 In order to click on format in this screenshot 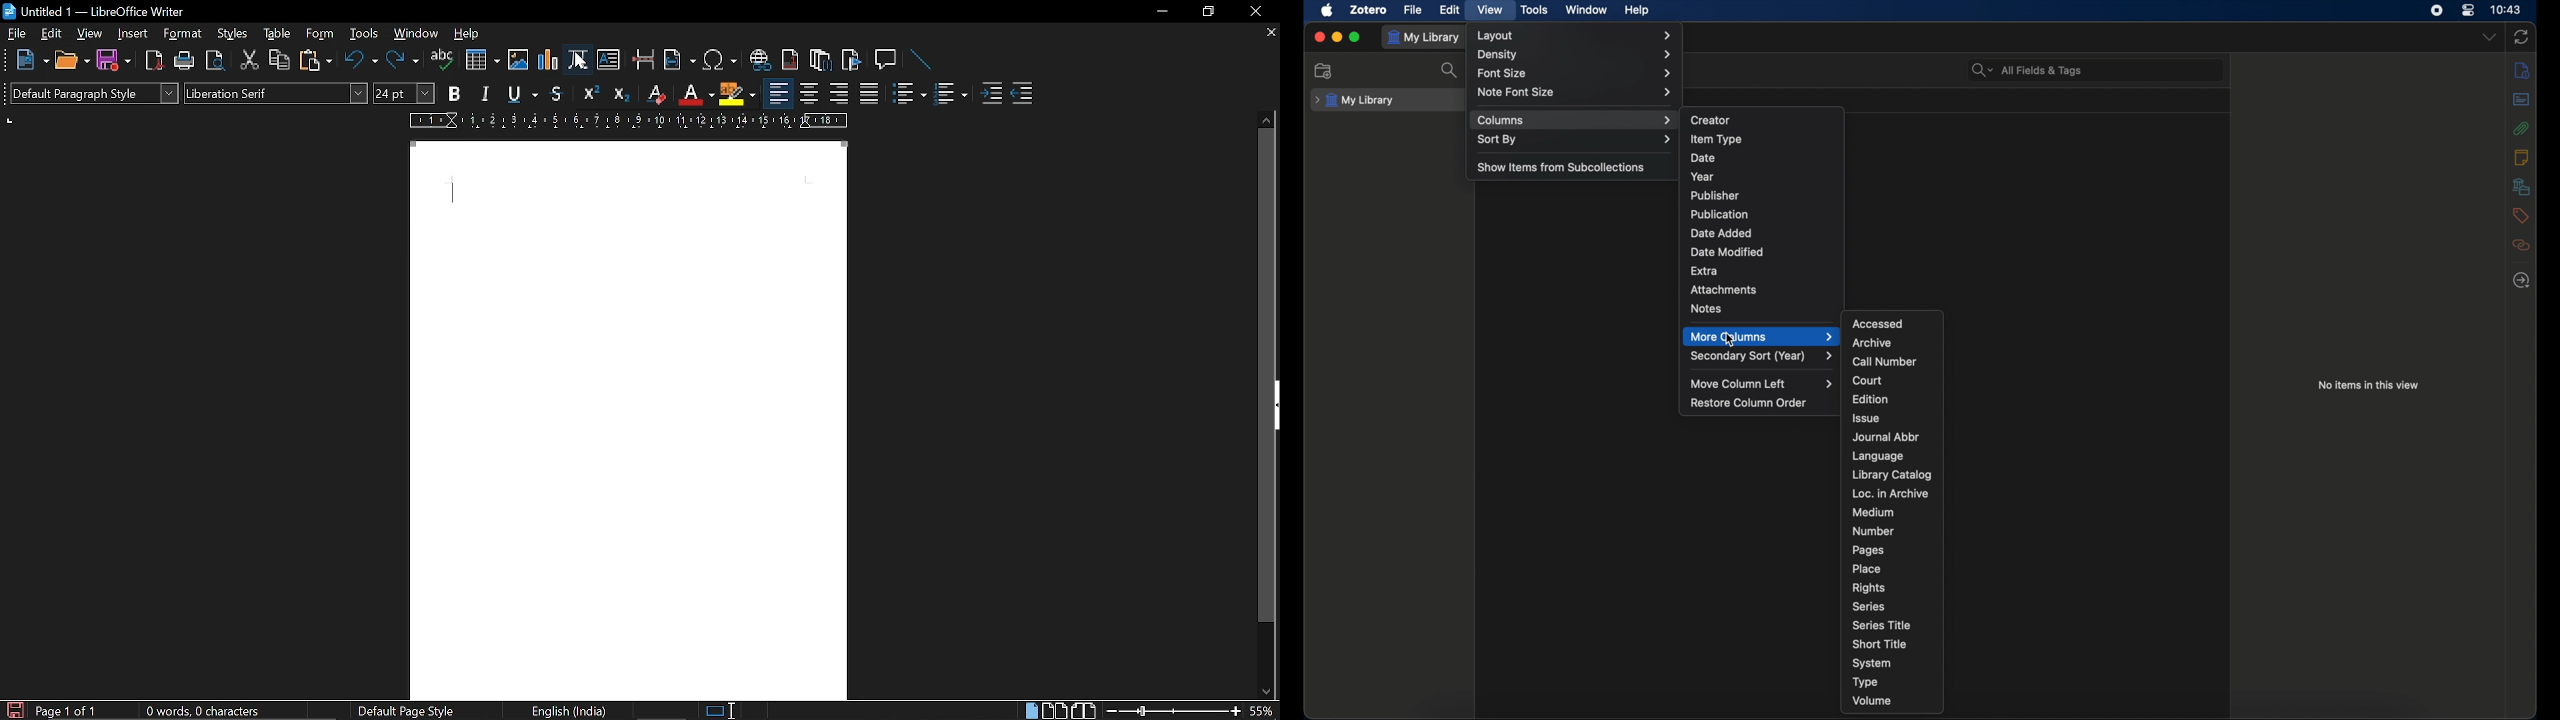, I will do `click(184, 34)`.